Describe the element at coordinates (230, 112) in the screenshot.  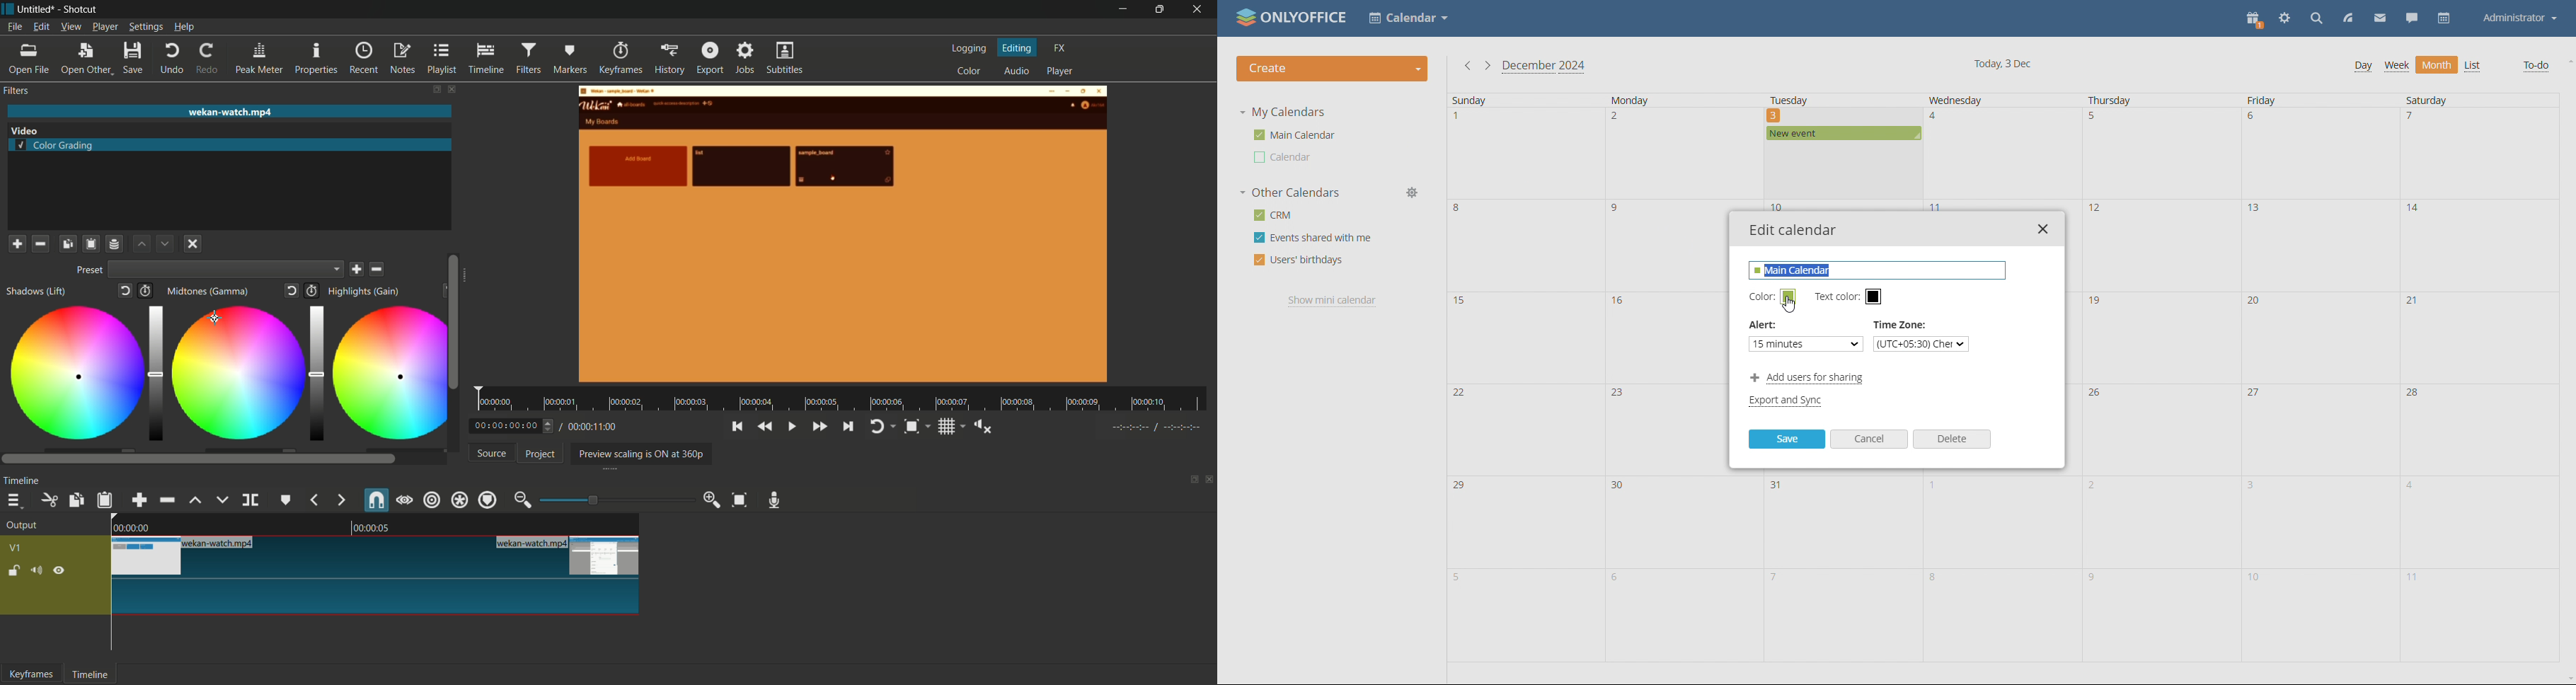
I see `imported file name` at that location.